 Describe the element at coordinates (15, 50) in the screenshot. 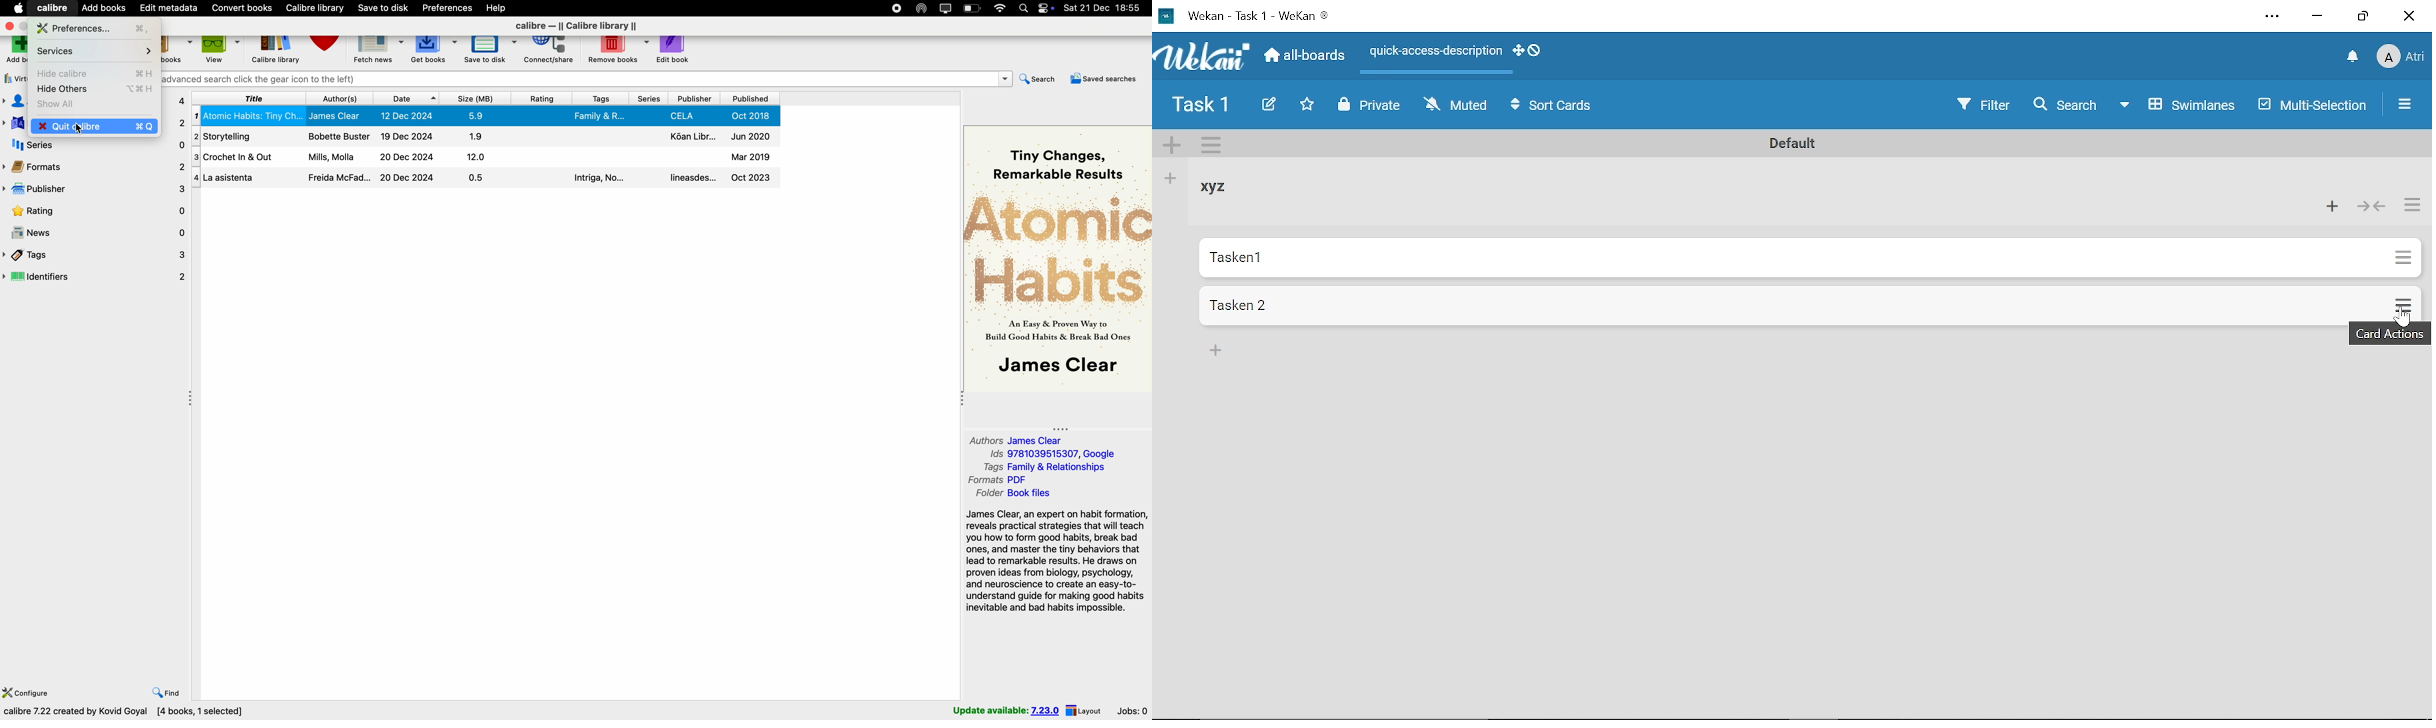

I see `add books` at that location.